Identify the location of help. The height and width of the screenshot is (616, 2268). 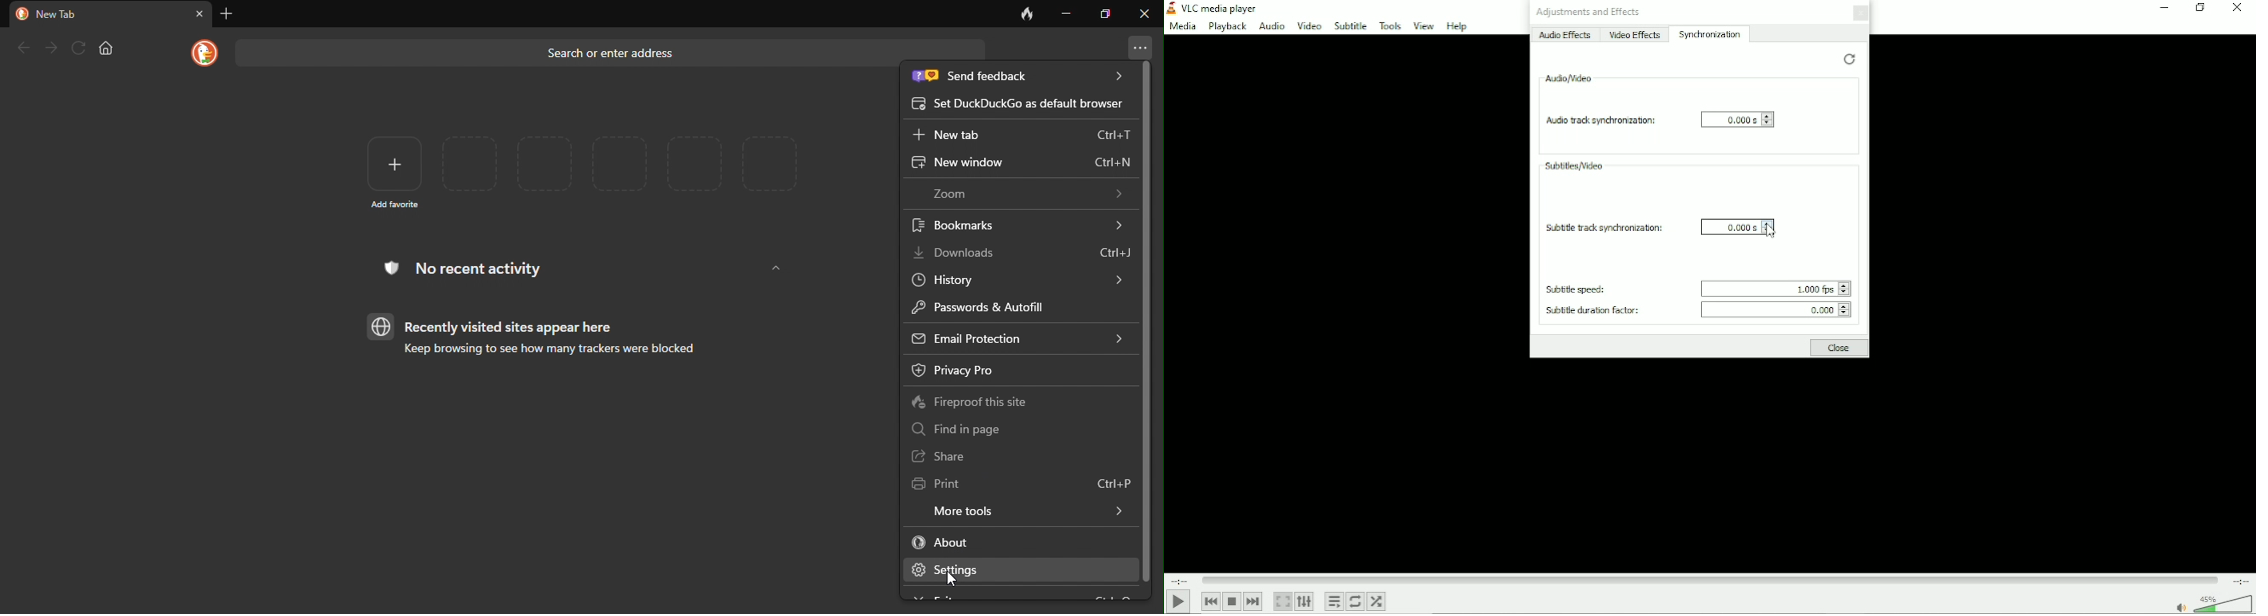
(1455, 27).